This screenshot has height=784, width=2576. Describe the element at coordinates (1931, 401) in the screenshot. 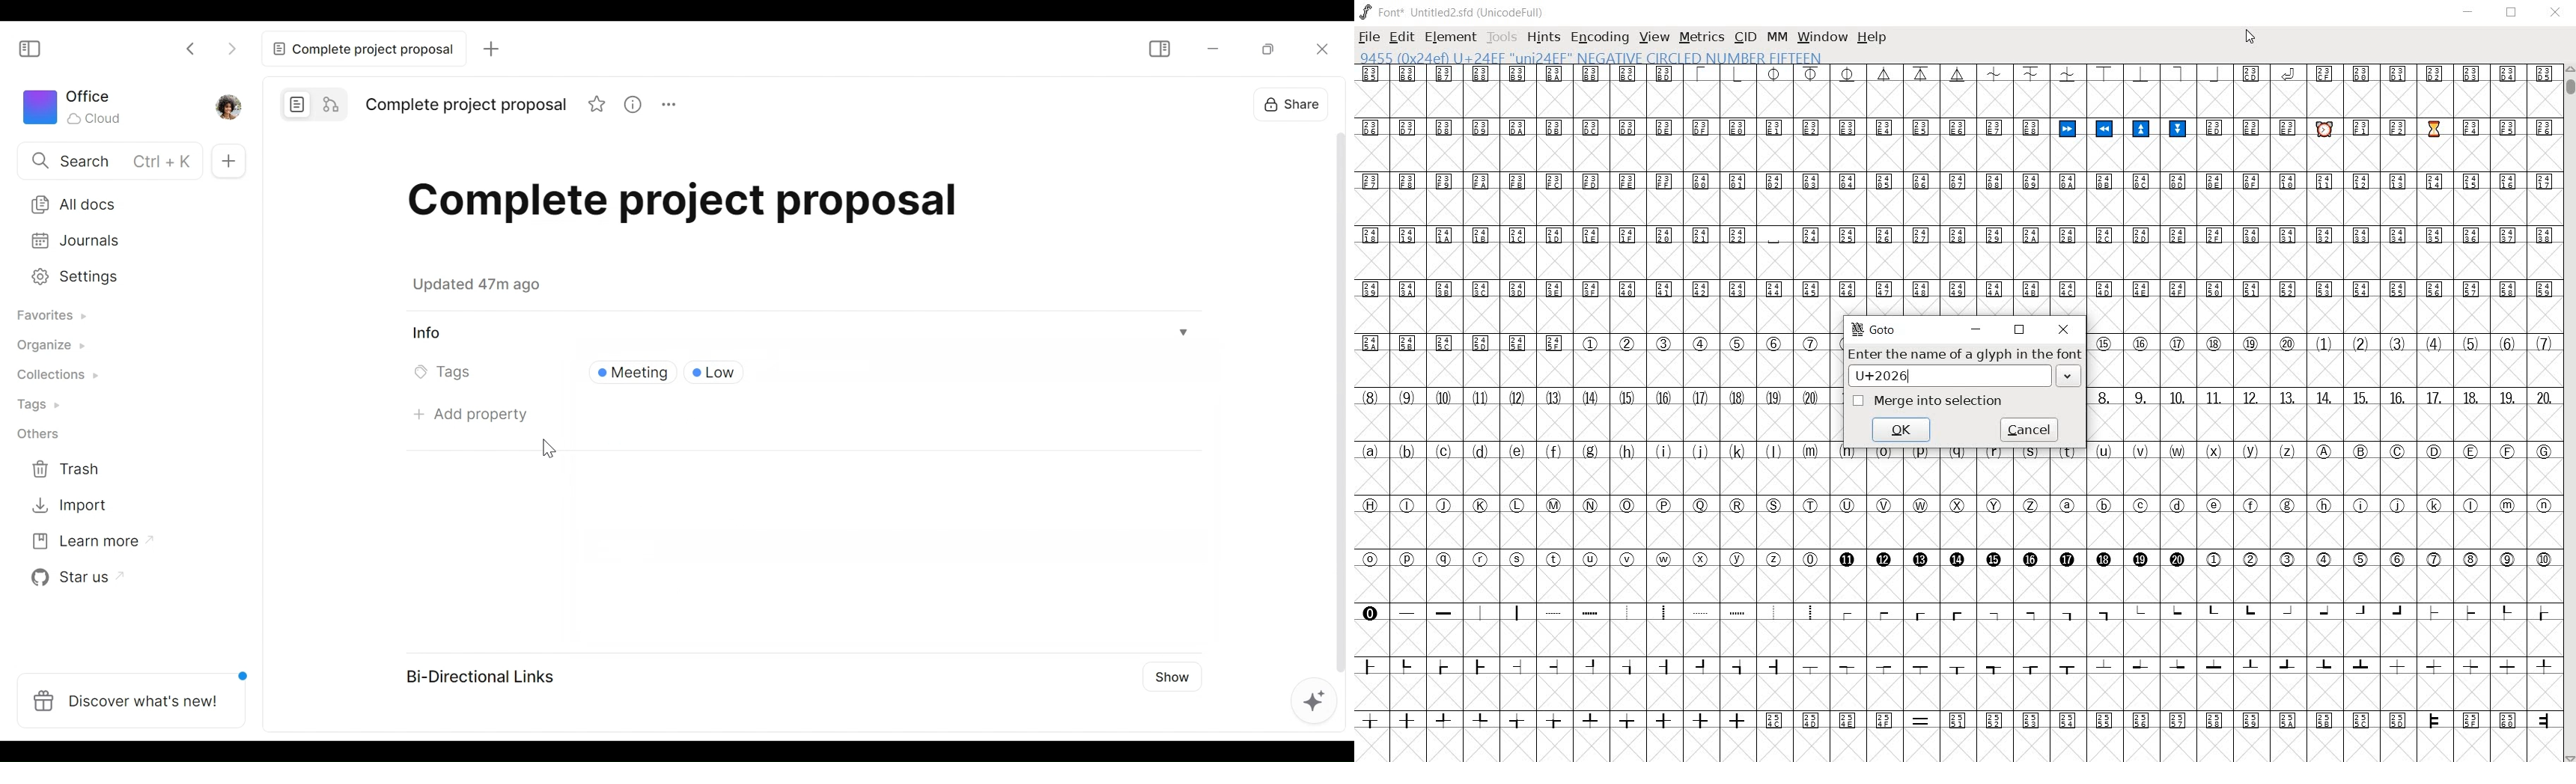

I see `merge into selection` at that location.